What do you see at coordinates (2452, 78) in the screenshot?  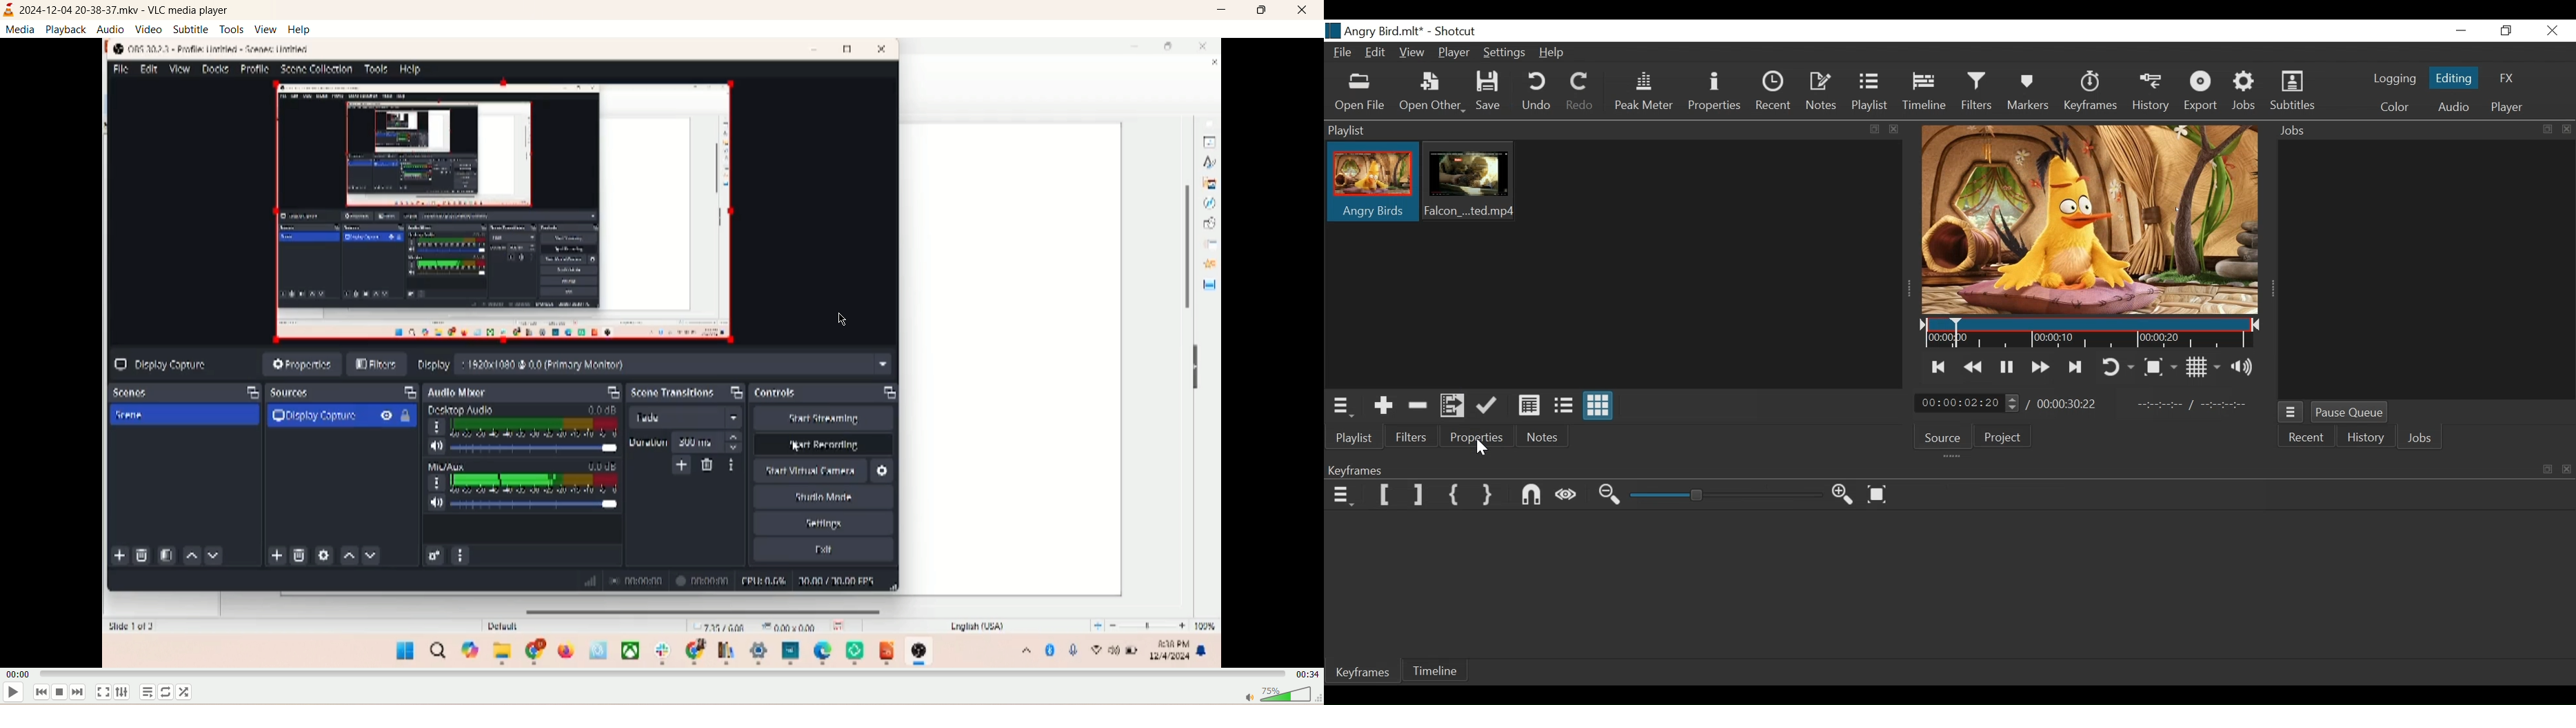 I see `Editing` at bounding box center [2452, 78].